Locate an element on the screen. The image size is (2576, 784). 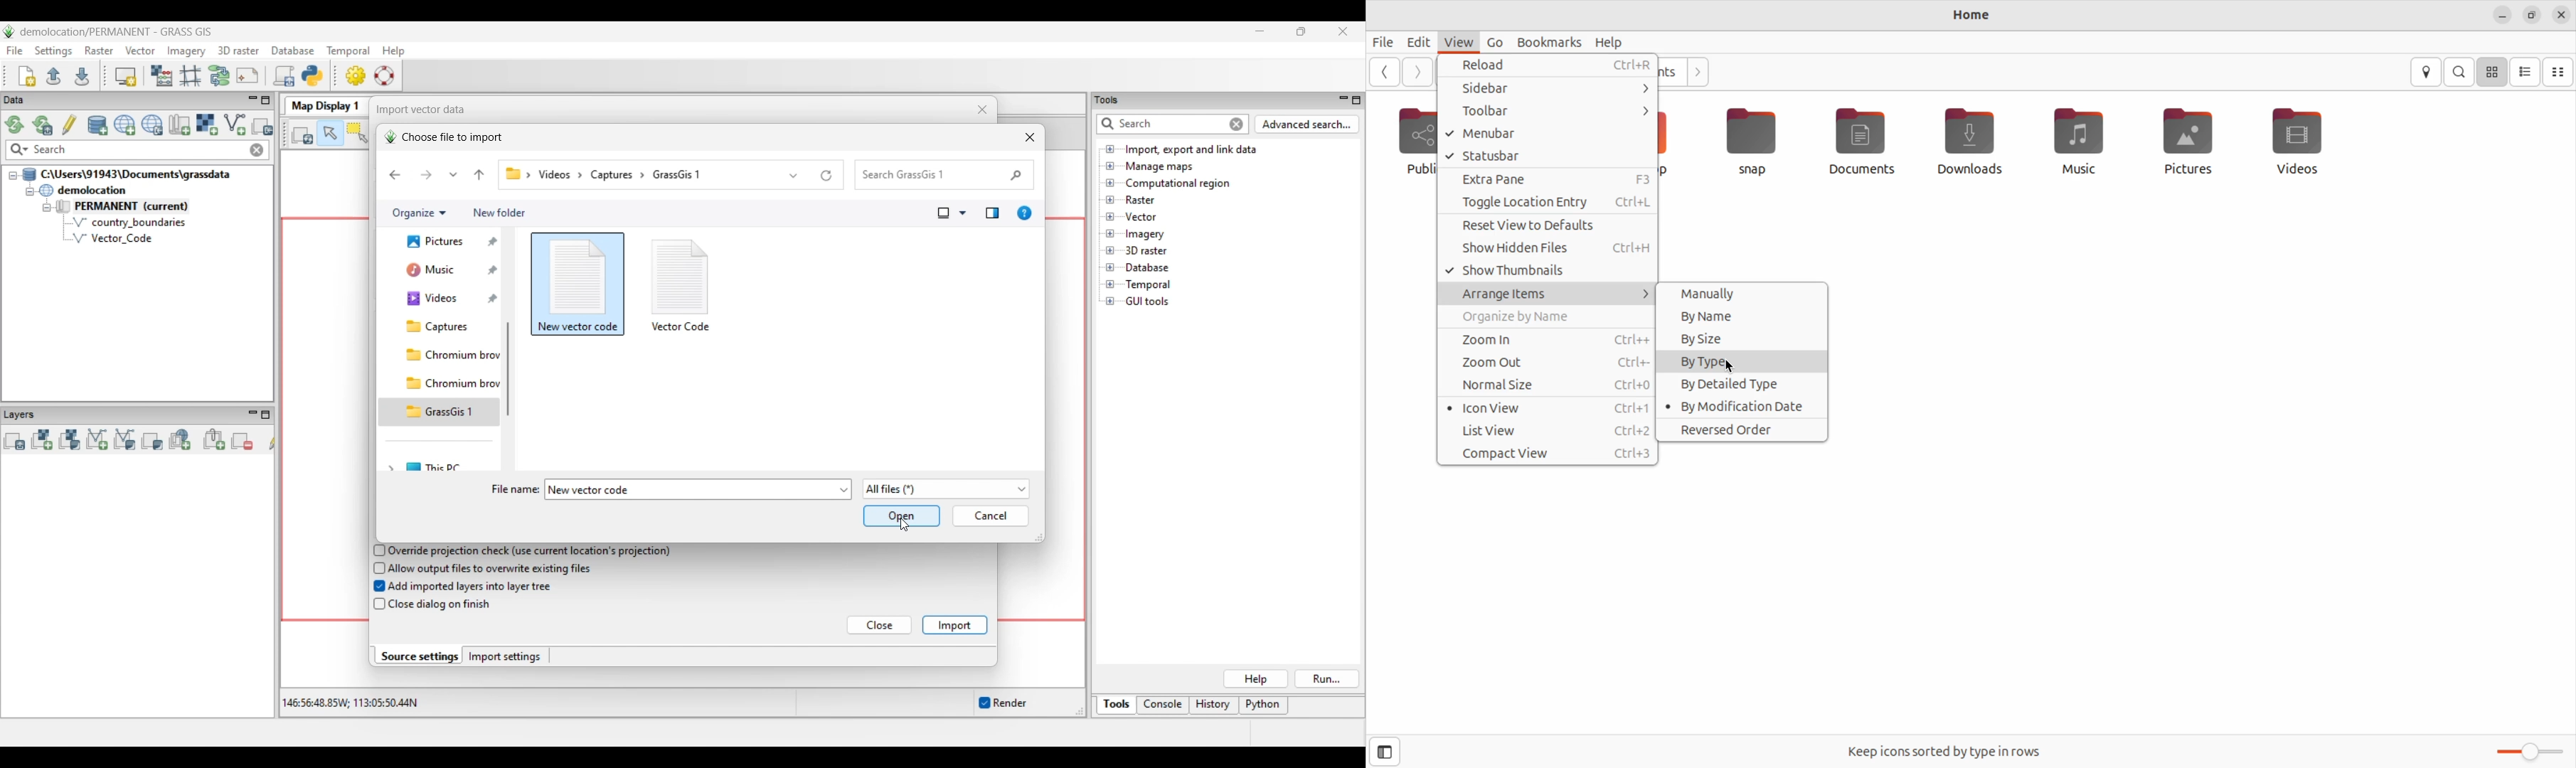
vidoes is located at coordinates (2289, 139).